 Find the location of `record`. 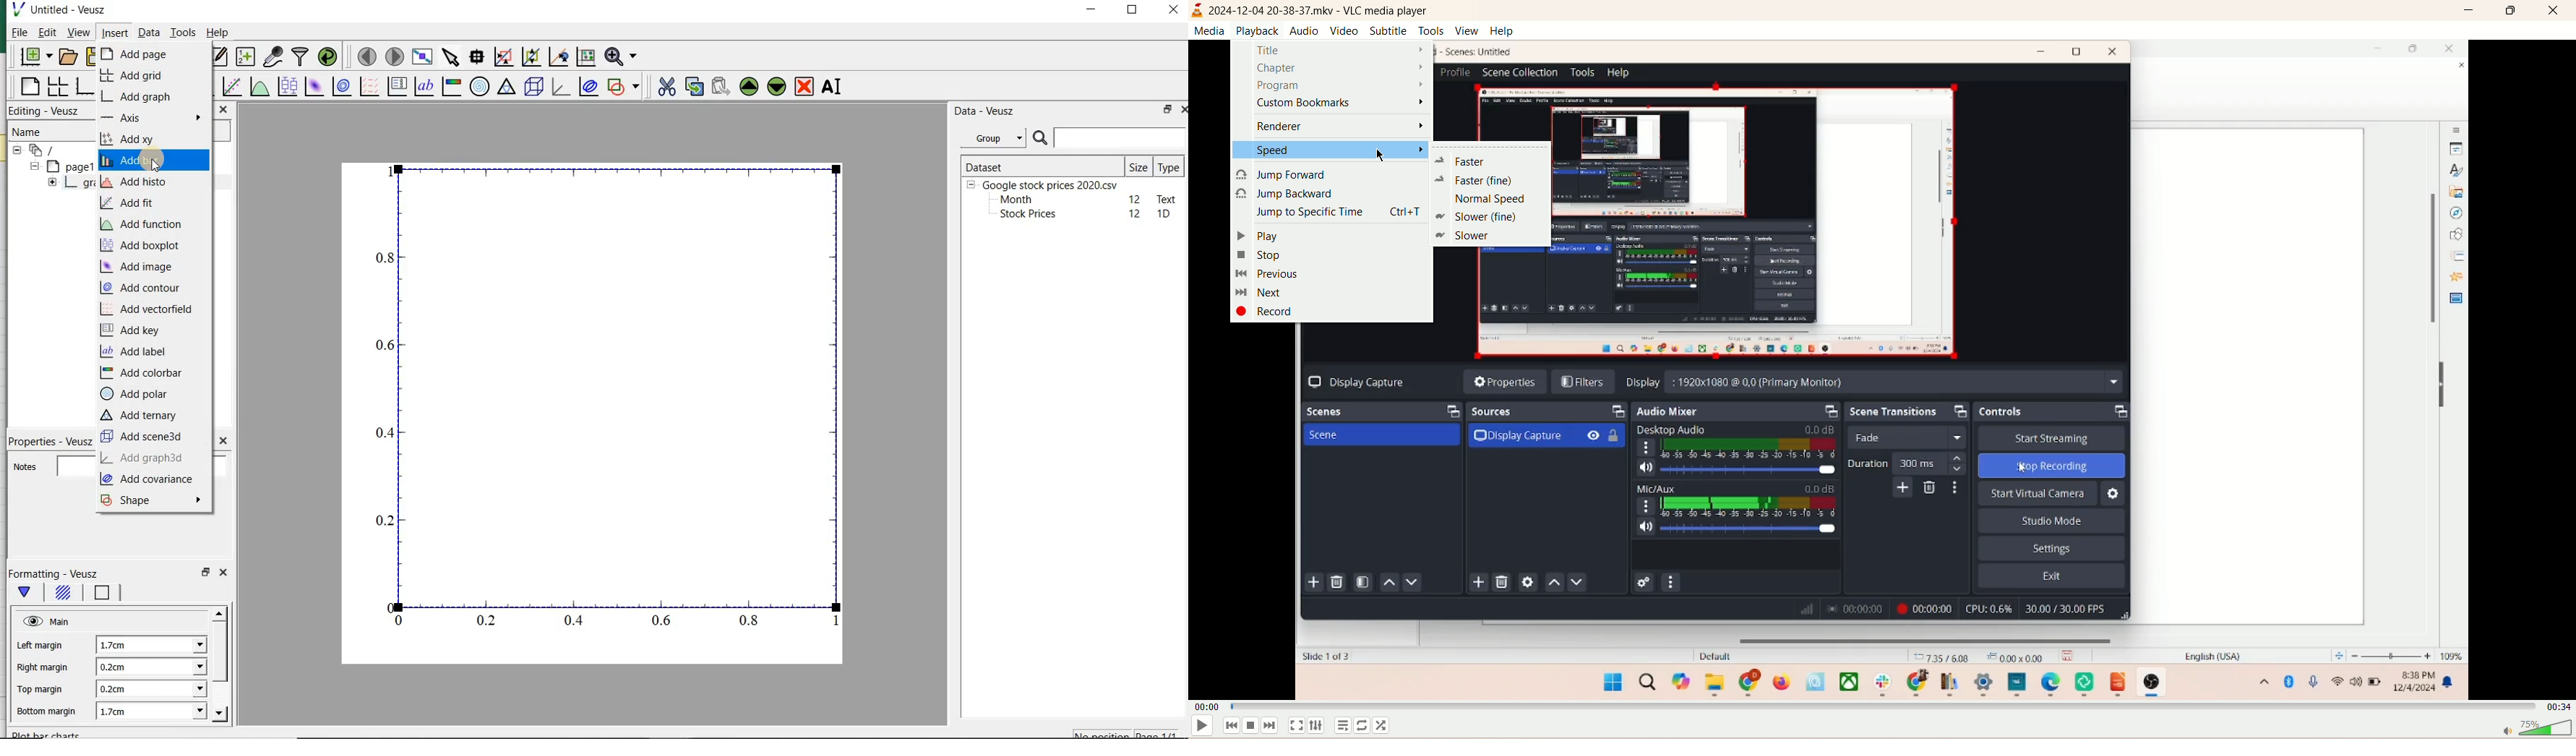

record is located at coordinates (1263, 310).